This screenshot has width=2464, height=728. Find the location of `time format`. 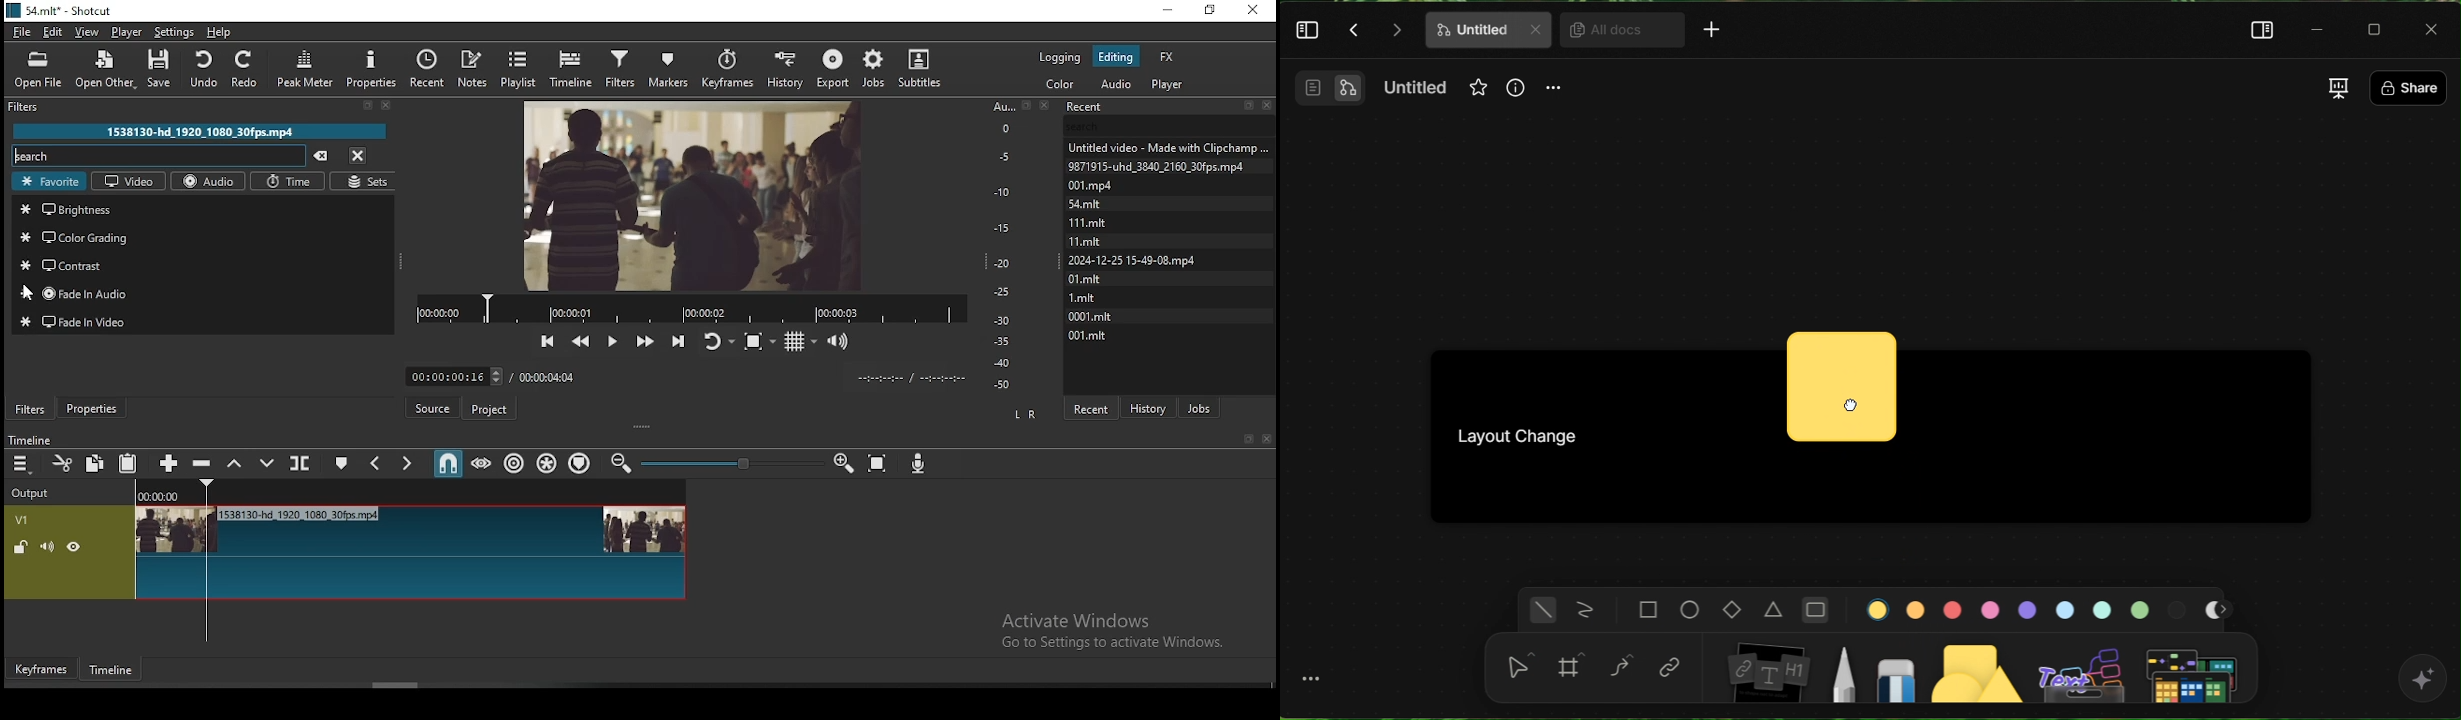

time format is located at coordinates (907, 376).